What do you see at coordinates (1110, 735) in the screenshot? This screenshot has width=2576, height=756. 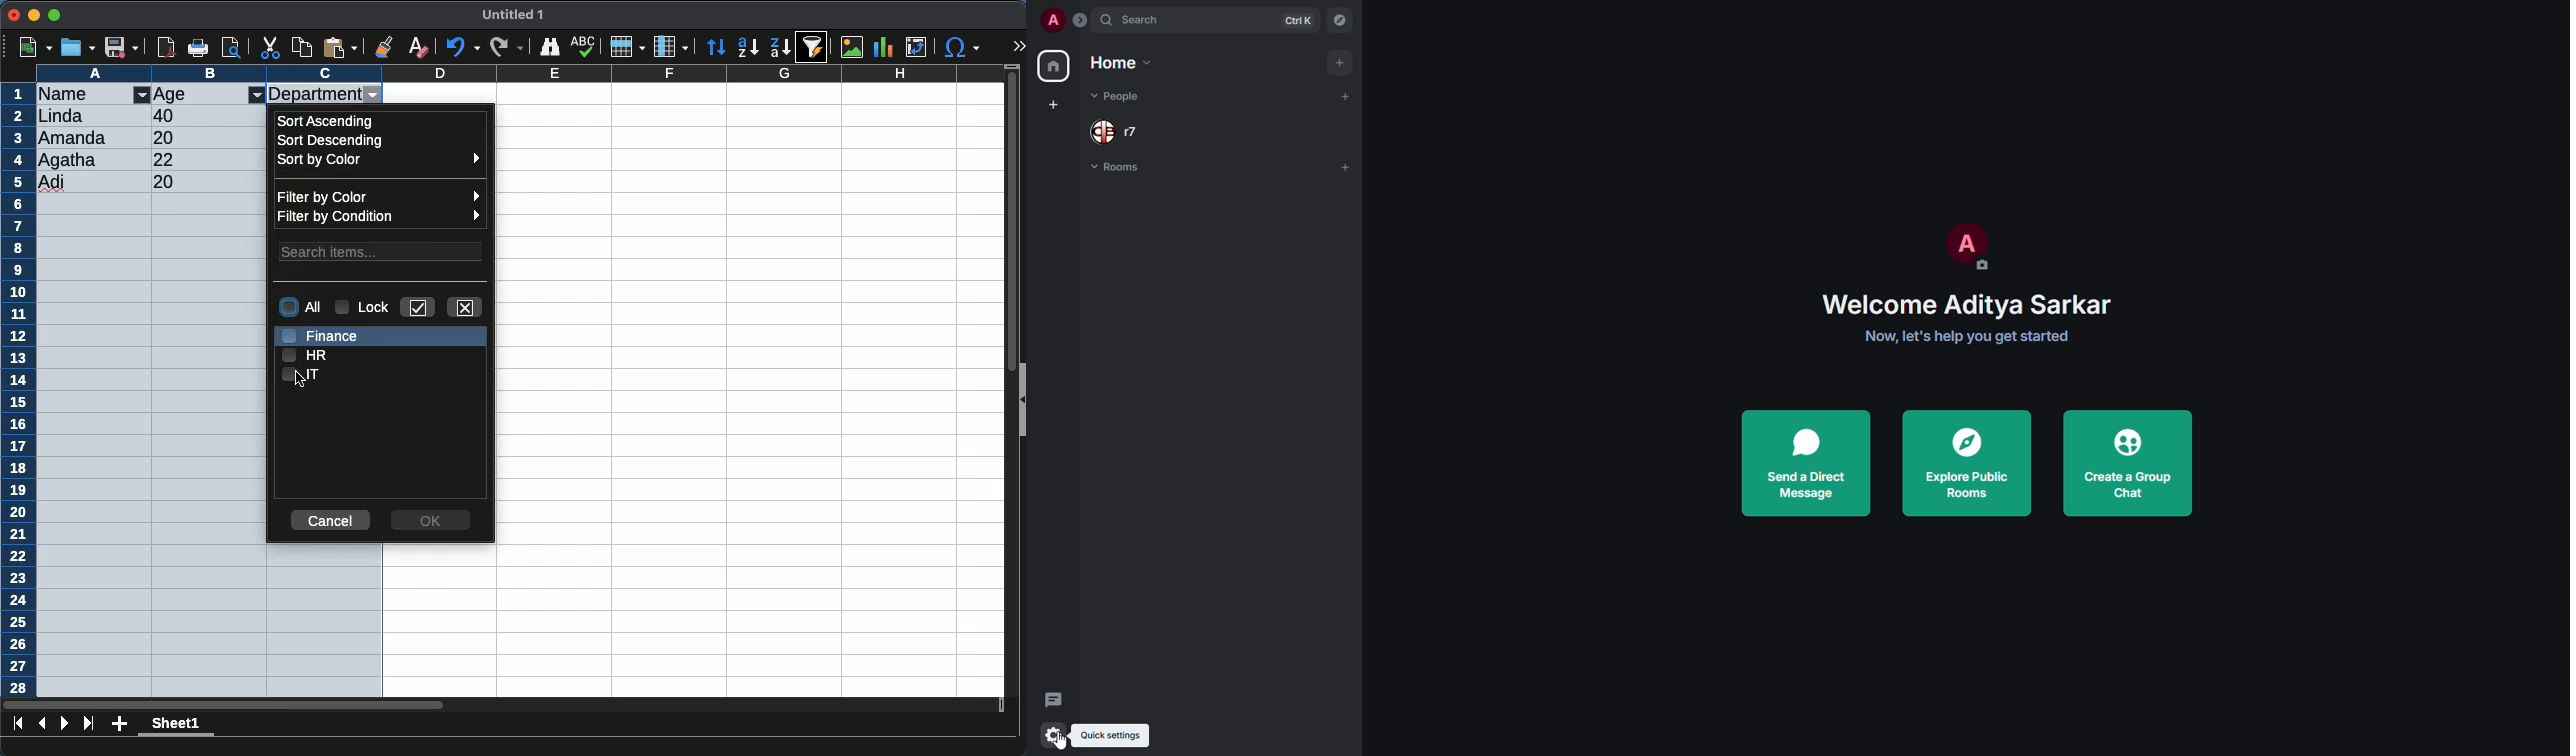 I see `quick settings` at bounding box center [1110, 735].